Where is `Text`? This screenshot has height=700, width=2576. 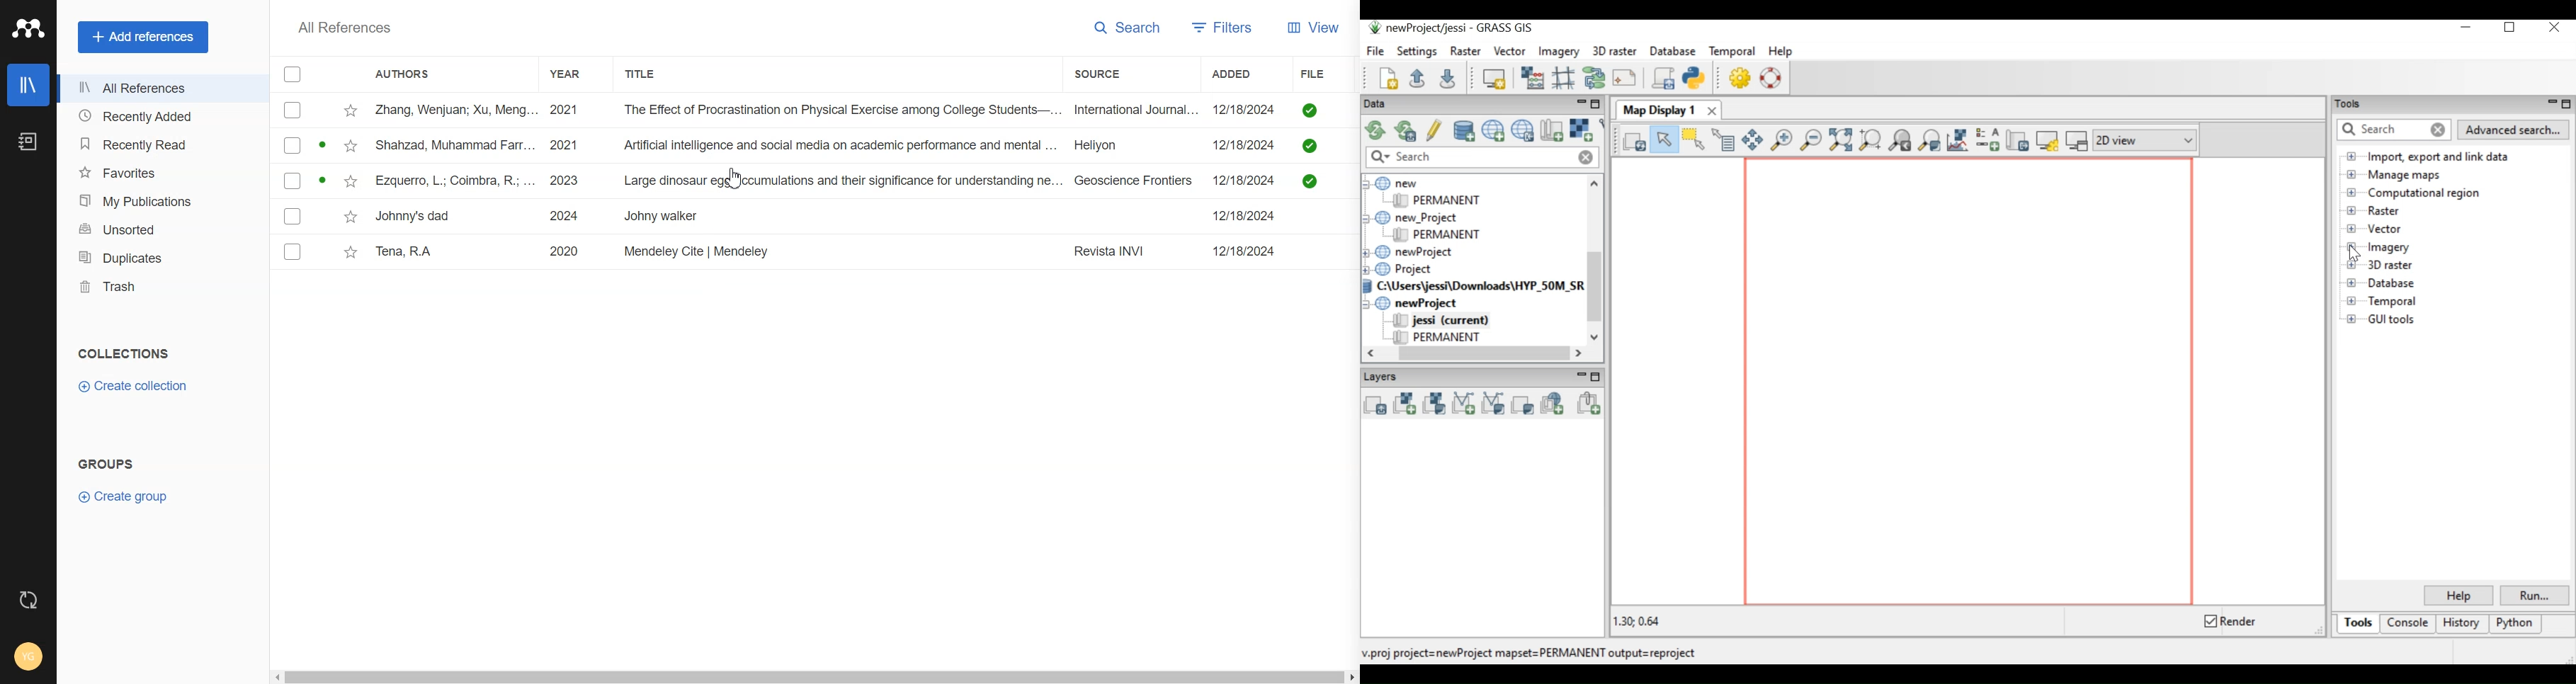
Text is located at coordinates (348, 28).